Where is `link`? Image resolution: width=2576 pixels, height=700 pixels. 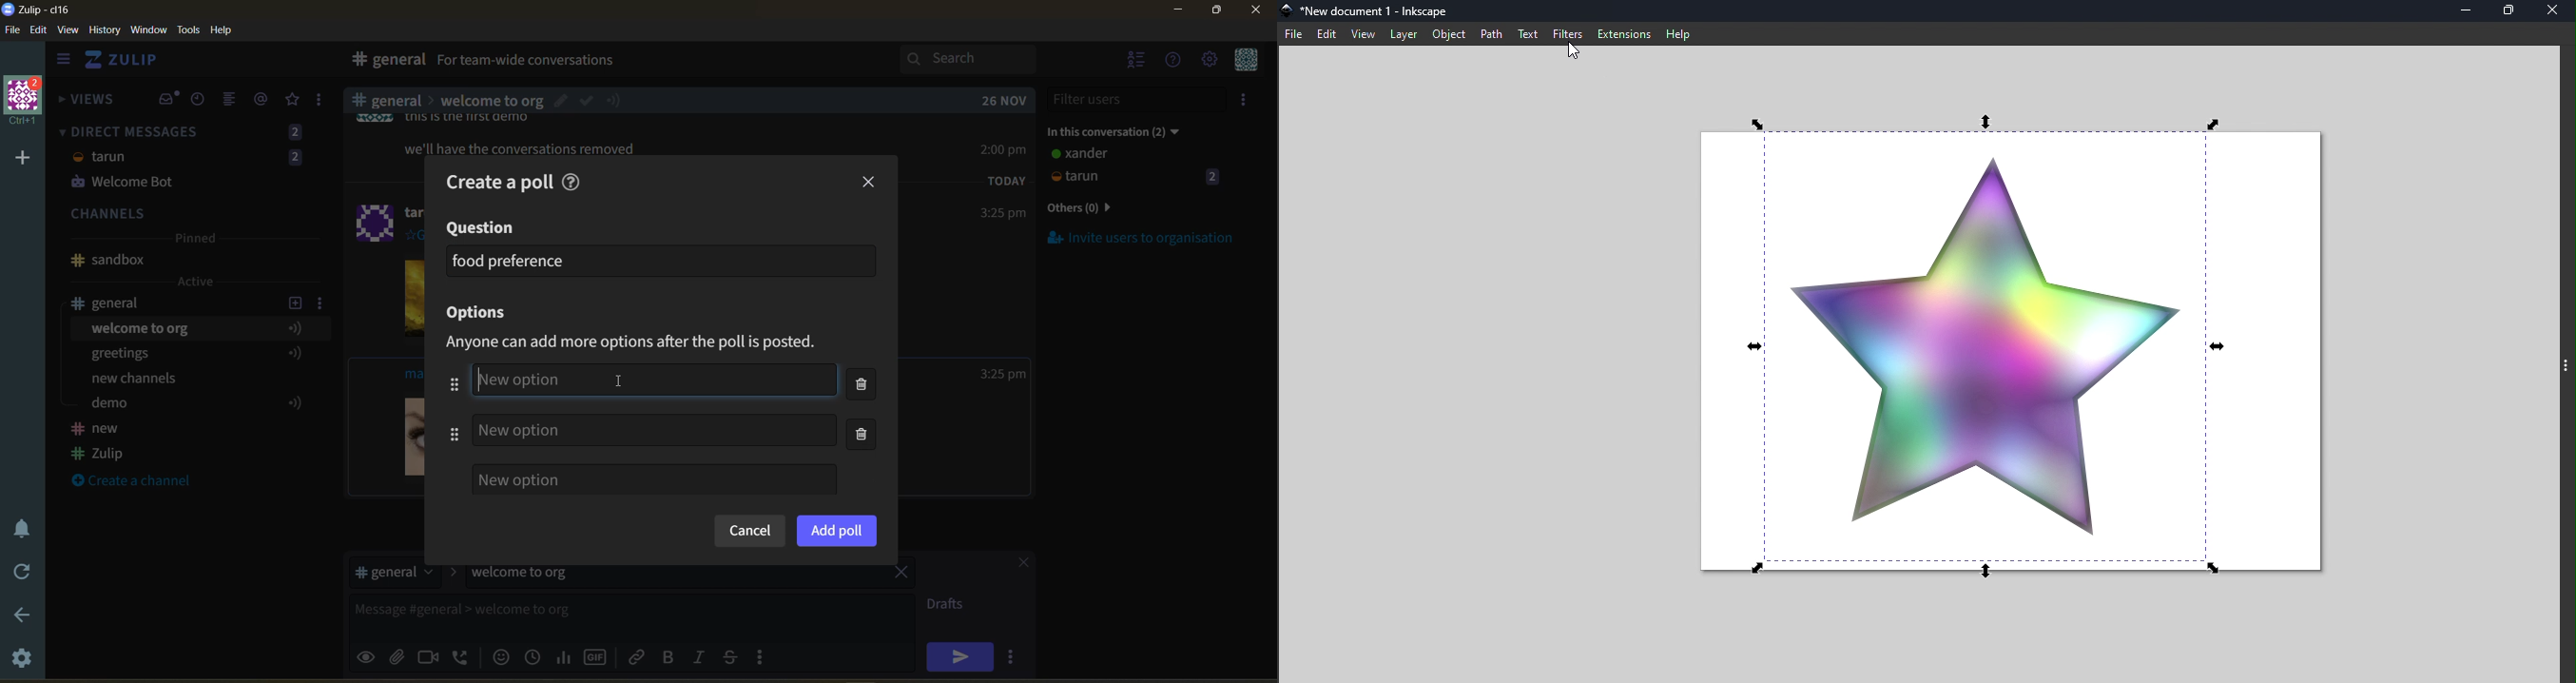 link is located at coordinates (638, 656).